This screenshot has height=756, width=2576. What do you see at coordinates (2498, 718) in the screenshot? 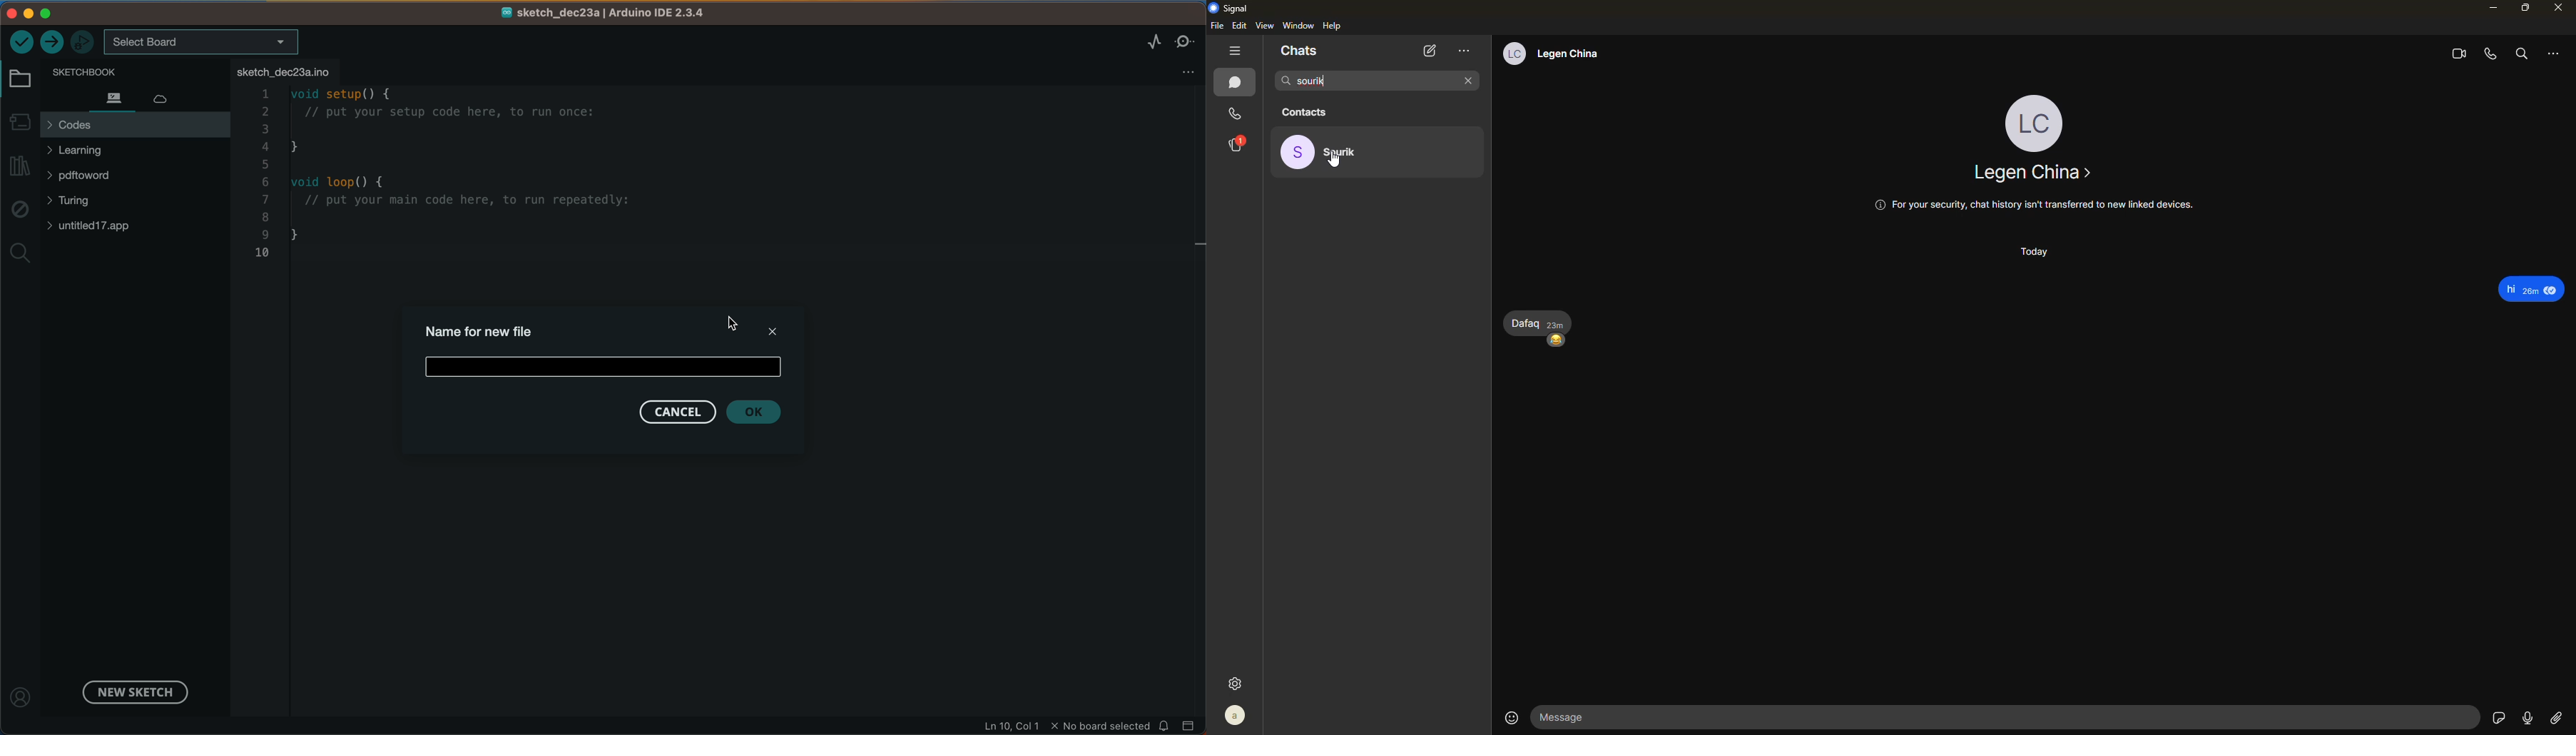
I see `sticker` at bounding box center [2498, 718].